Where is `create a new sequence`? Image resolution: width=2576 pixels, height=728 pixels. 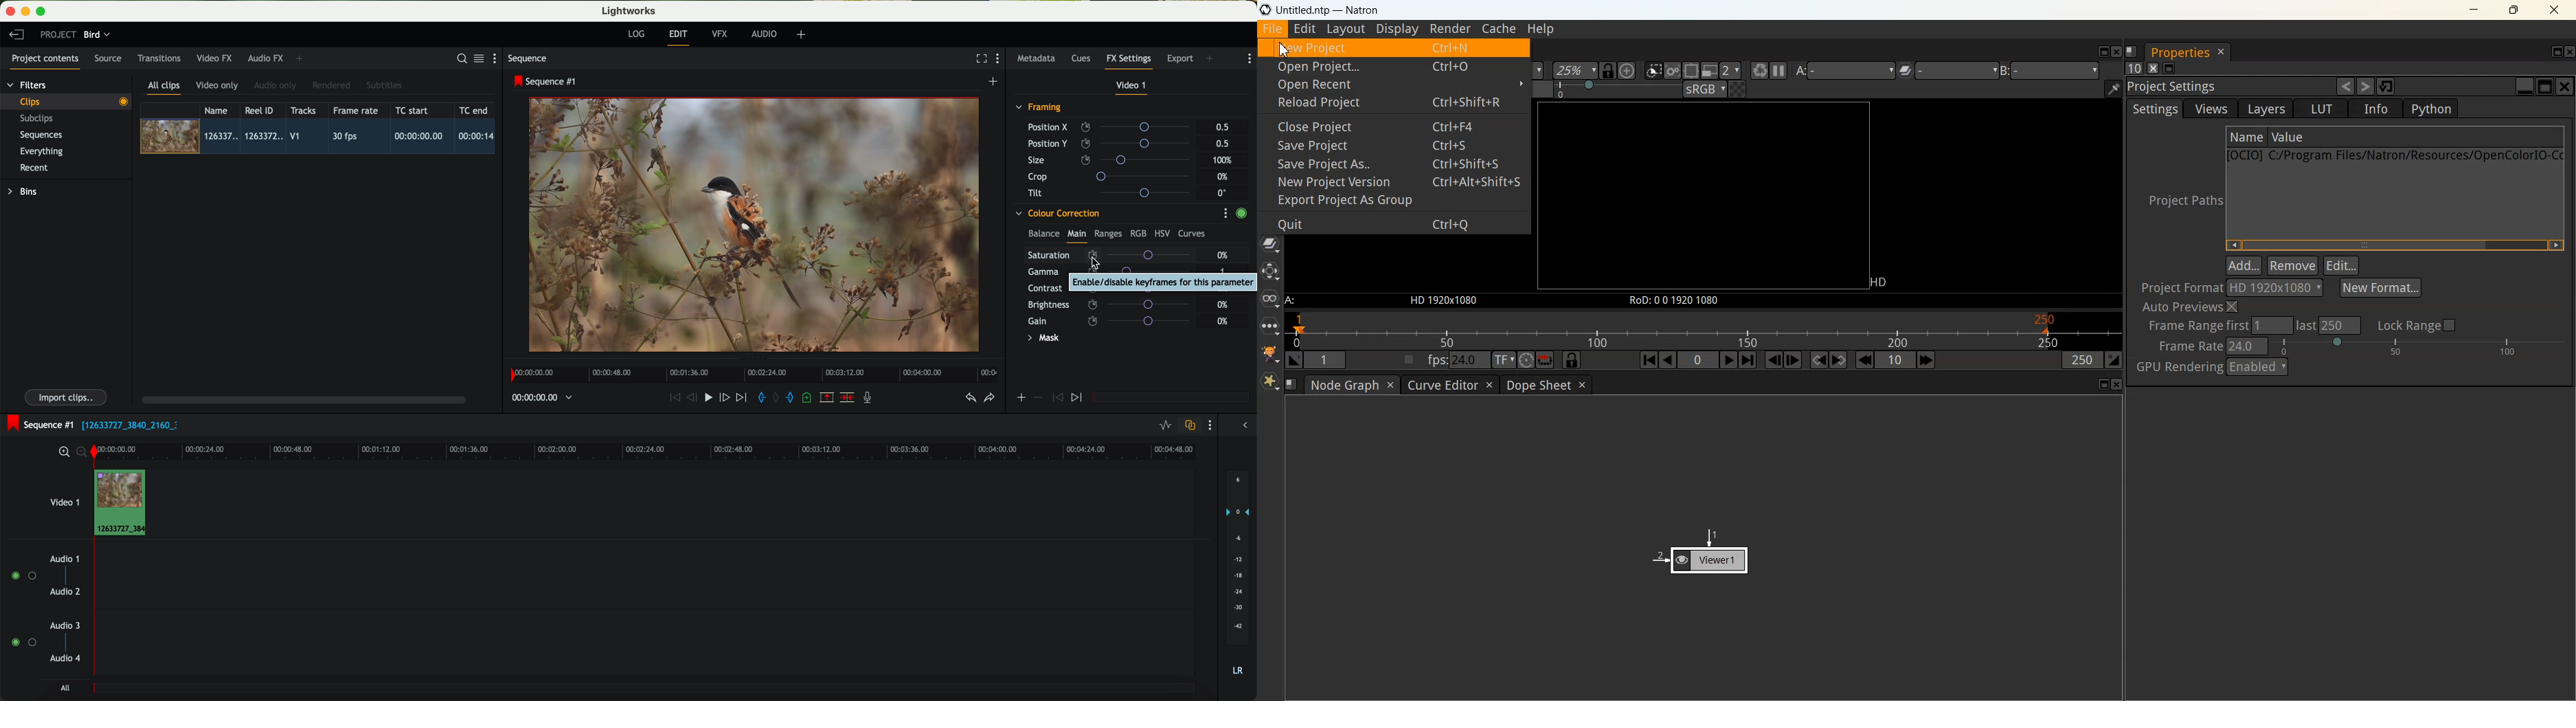 create a new sequence is located at coordinates (995, 82).